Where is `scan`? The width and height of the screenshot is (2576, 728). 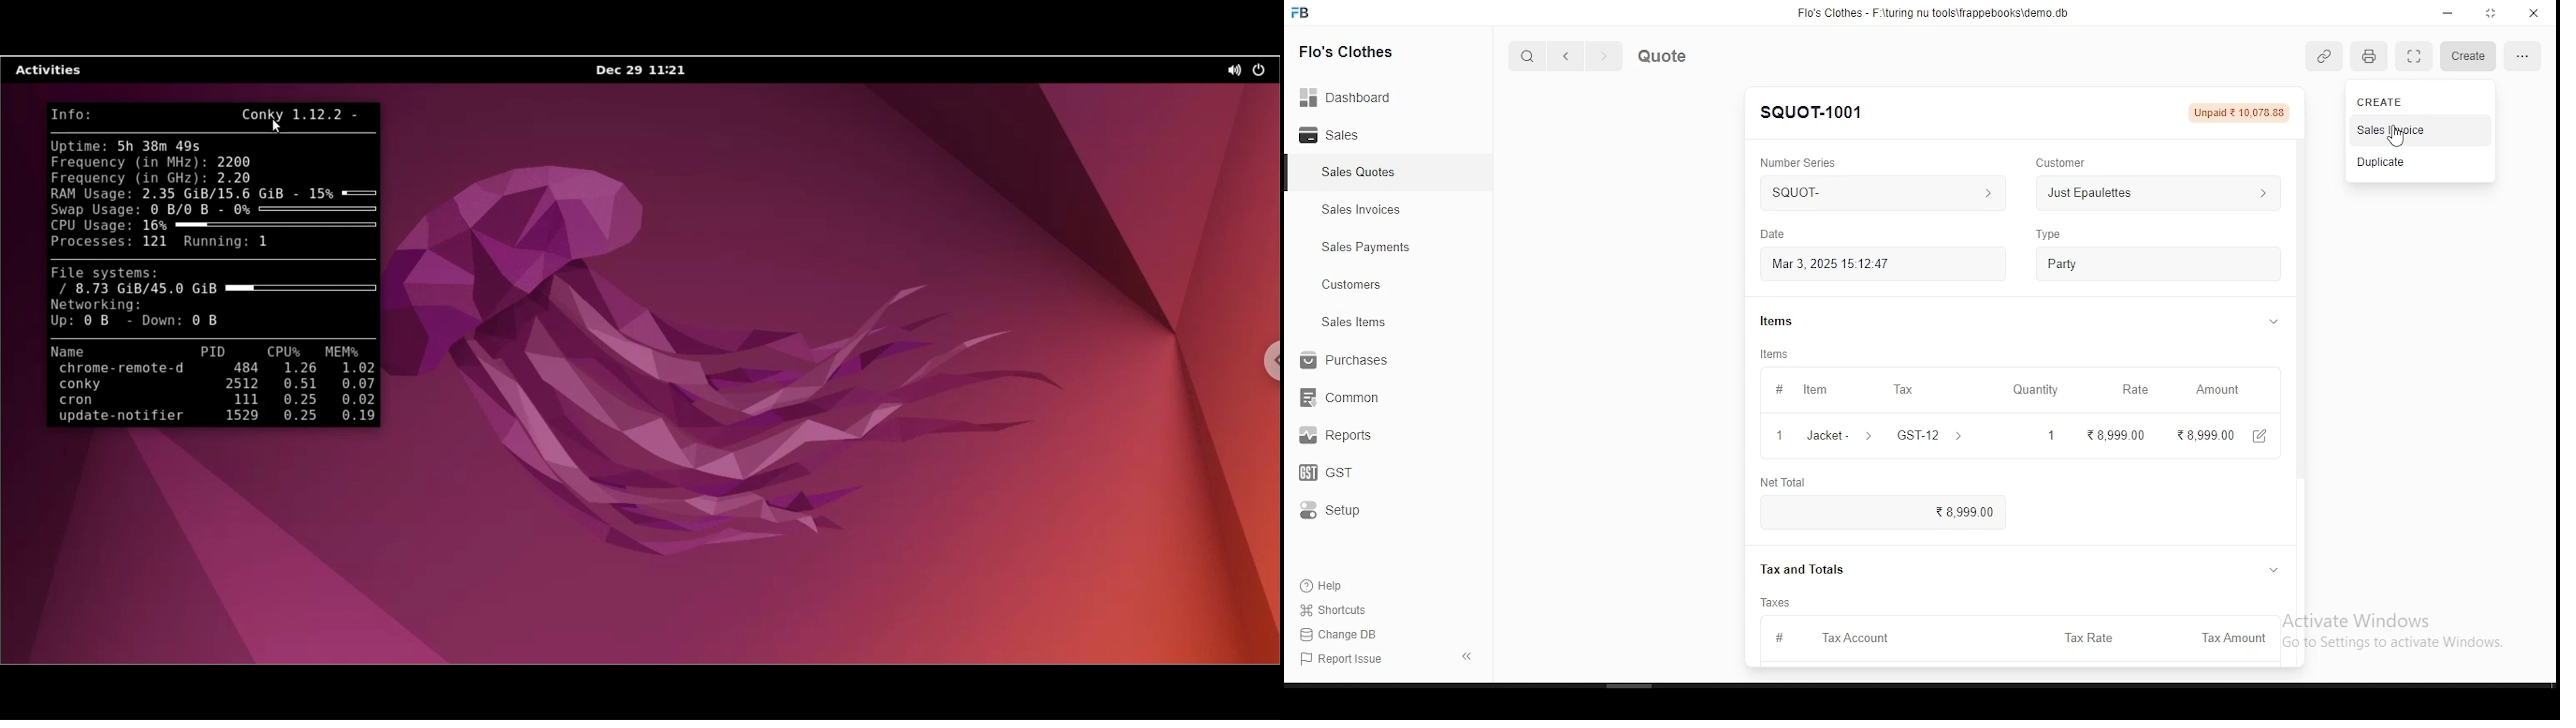
scan is located at coordinates (2415, 58).